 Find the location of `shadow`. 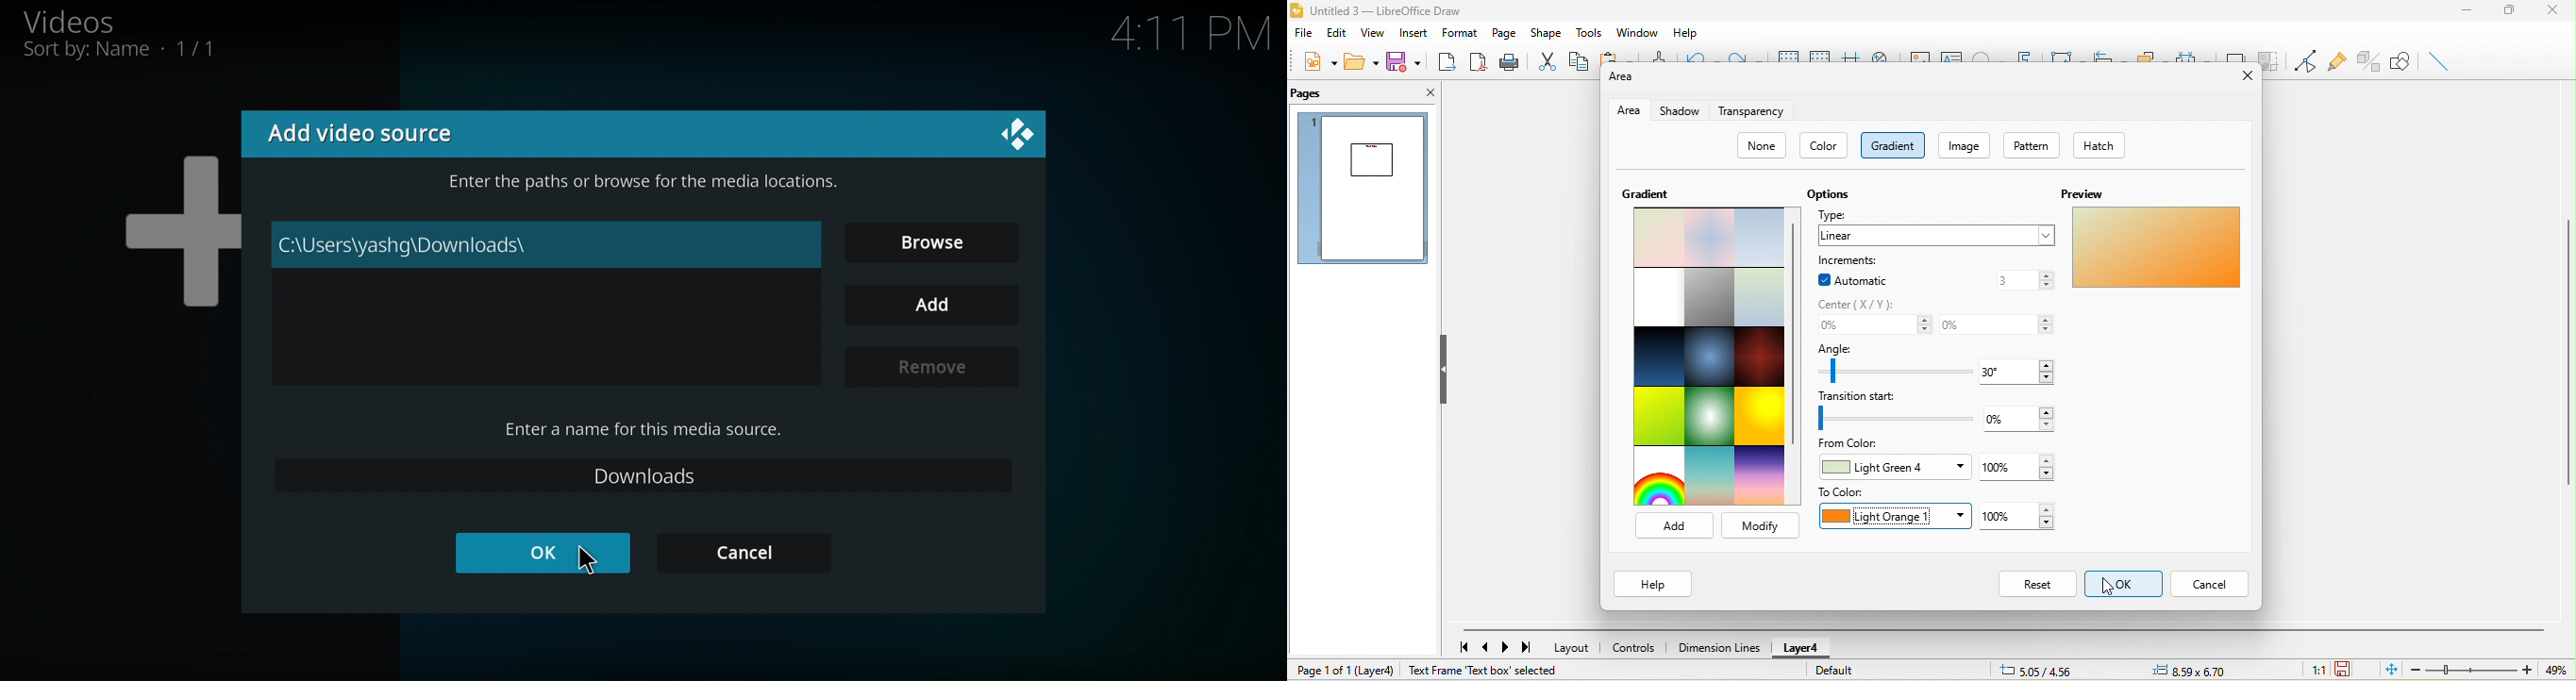

shadow is located at coordinates (2236, 52).